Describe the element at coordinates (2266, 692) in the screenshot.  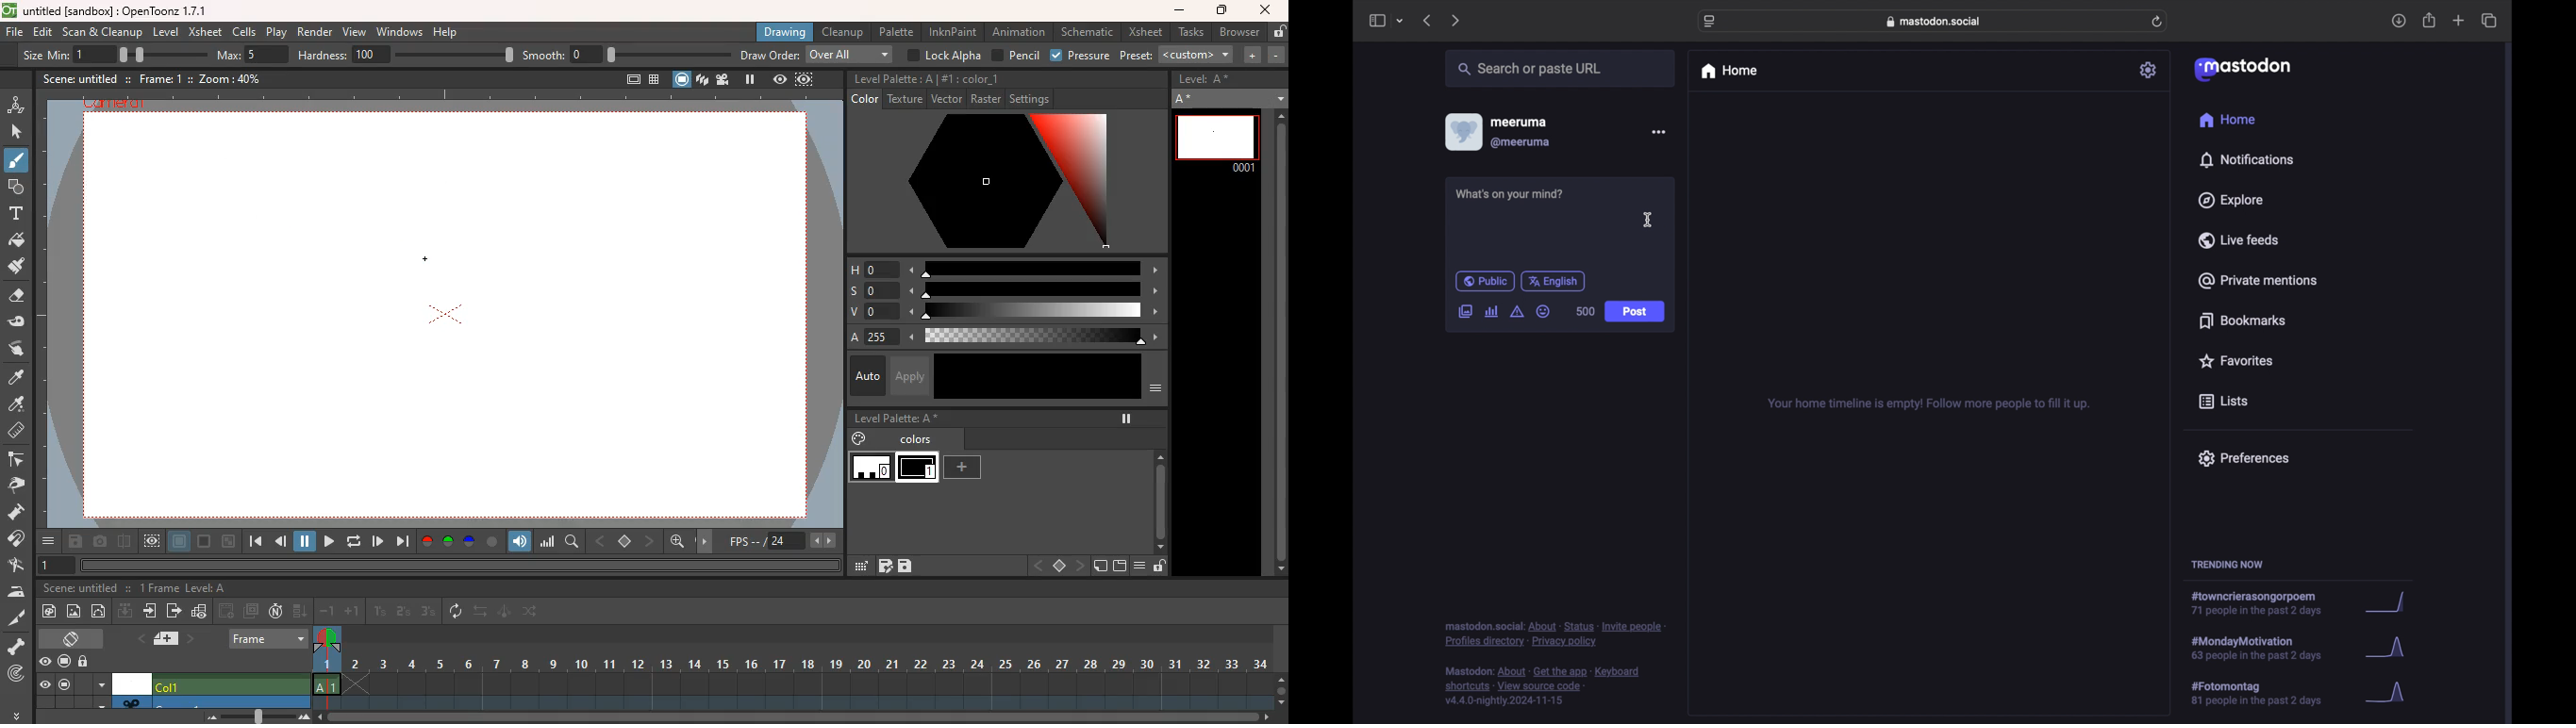
I see `hashtag trend` at that location.